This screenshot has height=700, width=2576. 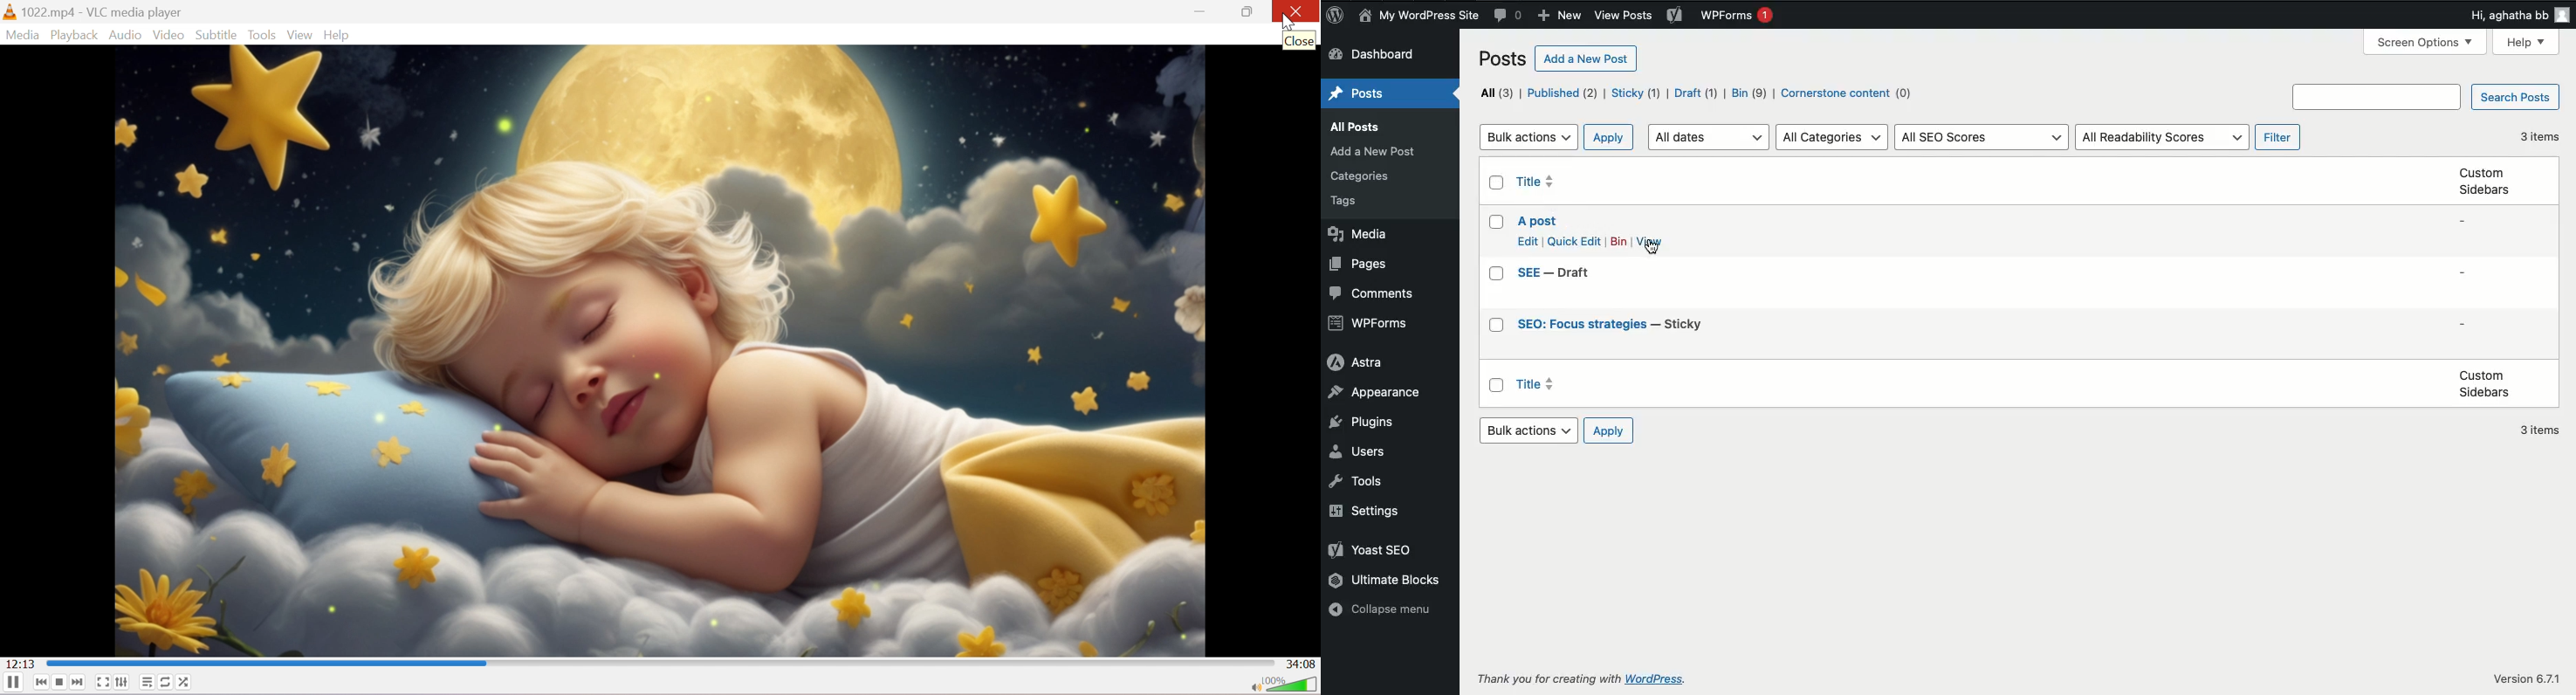 What do you see at coordinates (1588, 59) in the screenshot?
I see `Add a new post` at bounding box center [1588, 59].